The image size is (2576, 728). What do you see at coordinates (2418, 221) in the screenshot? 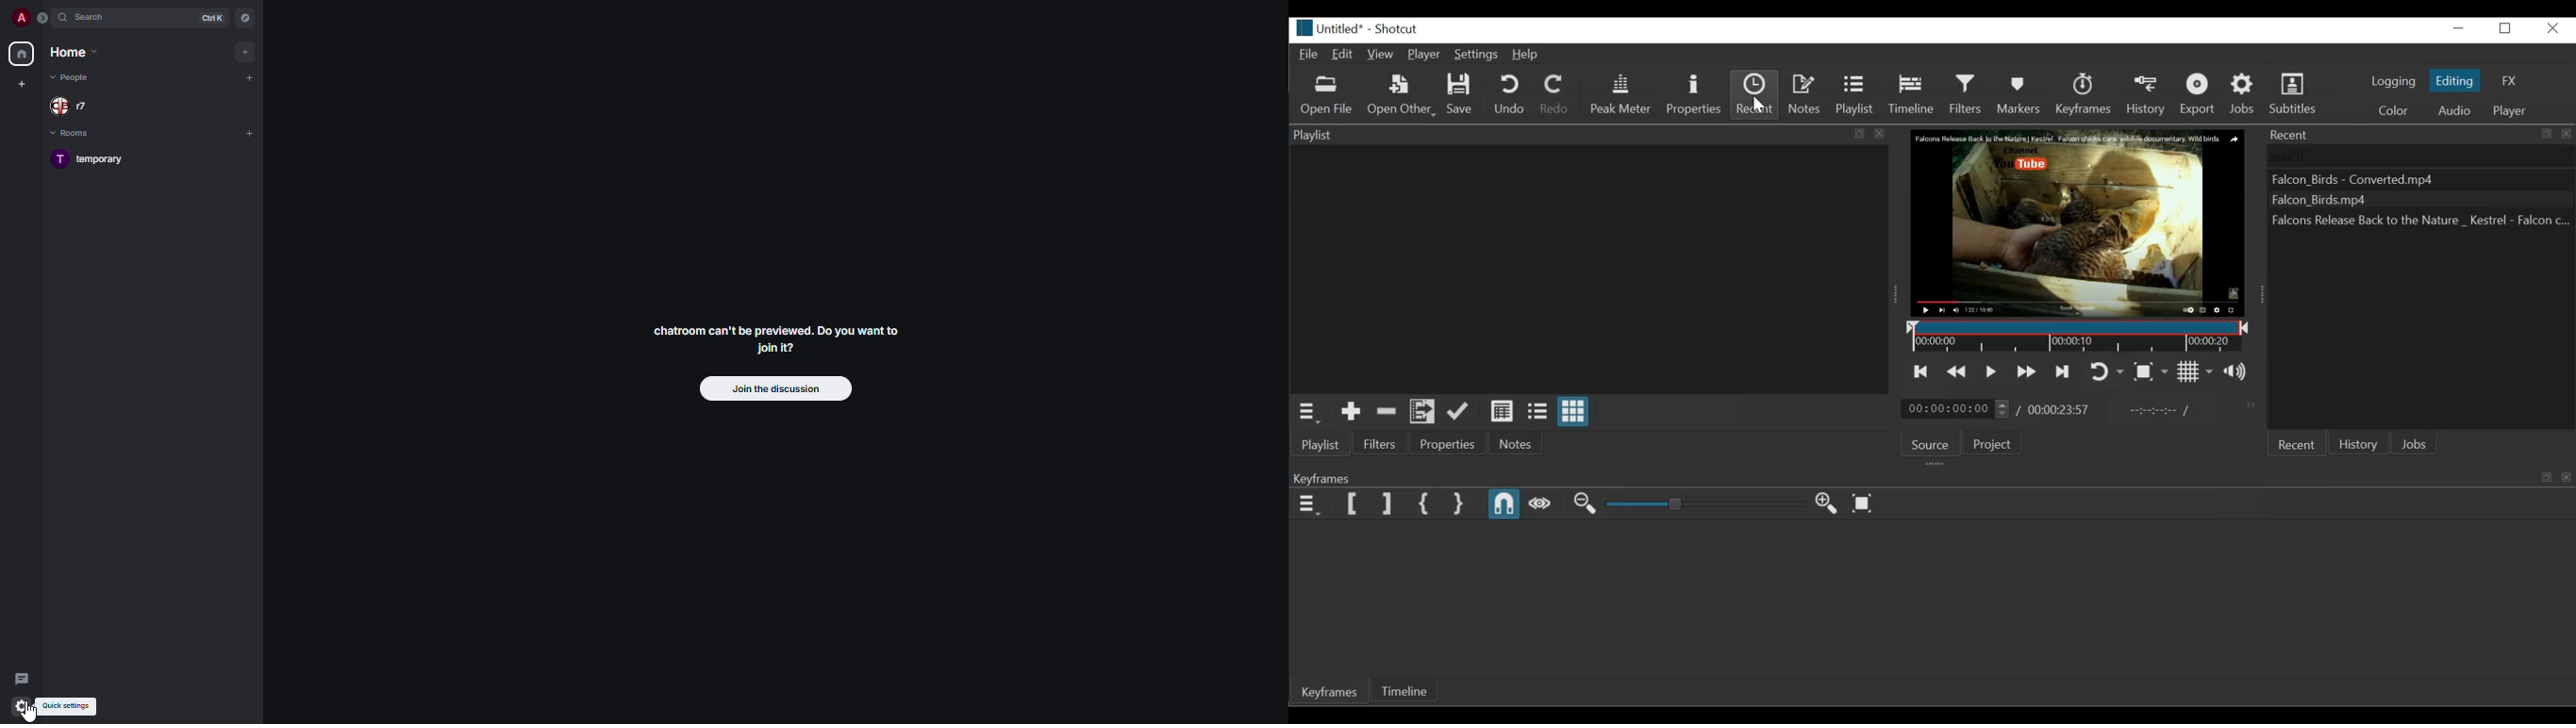
I see `Fle Name` at bounding box center [2418, 221].